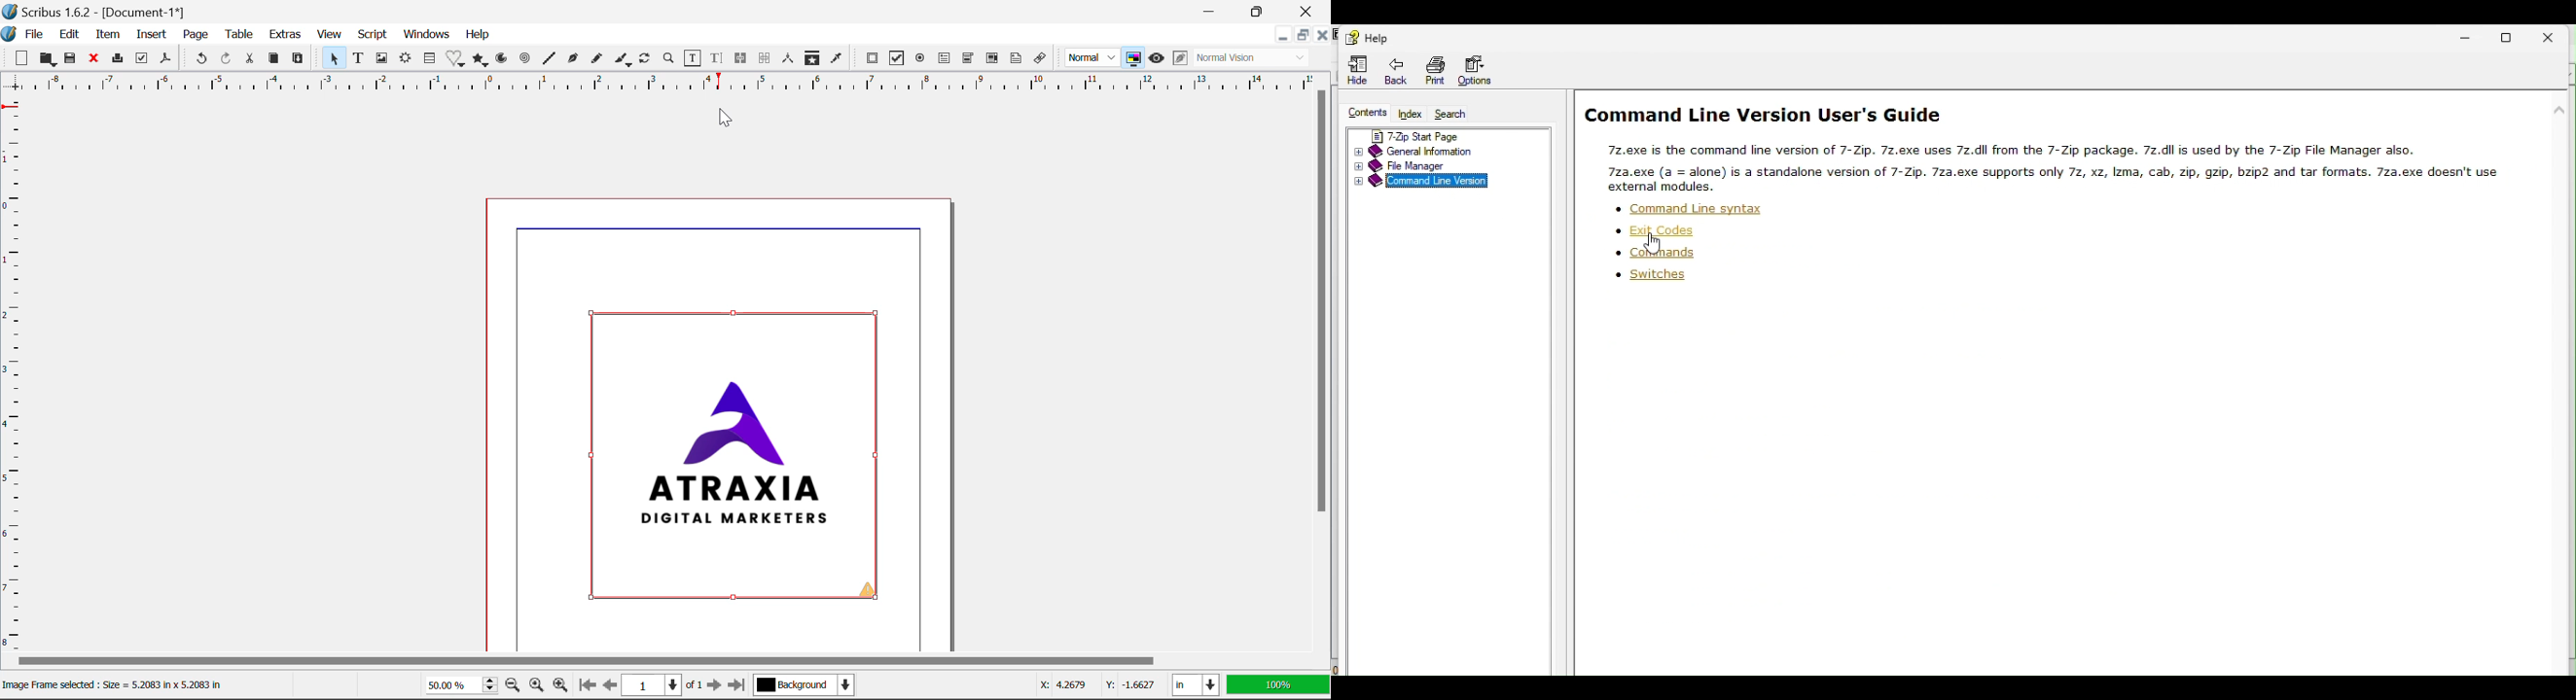 This screenshot has height=700, width=2576. I want to click on Text Annotation, so click(1015, 60).